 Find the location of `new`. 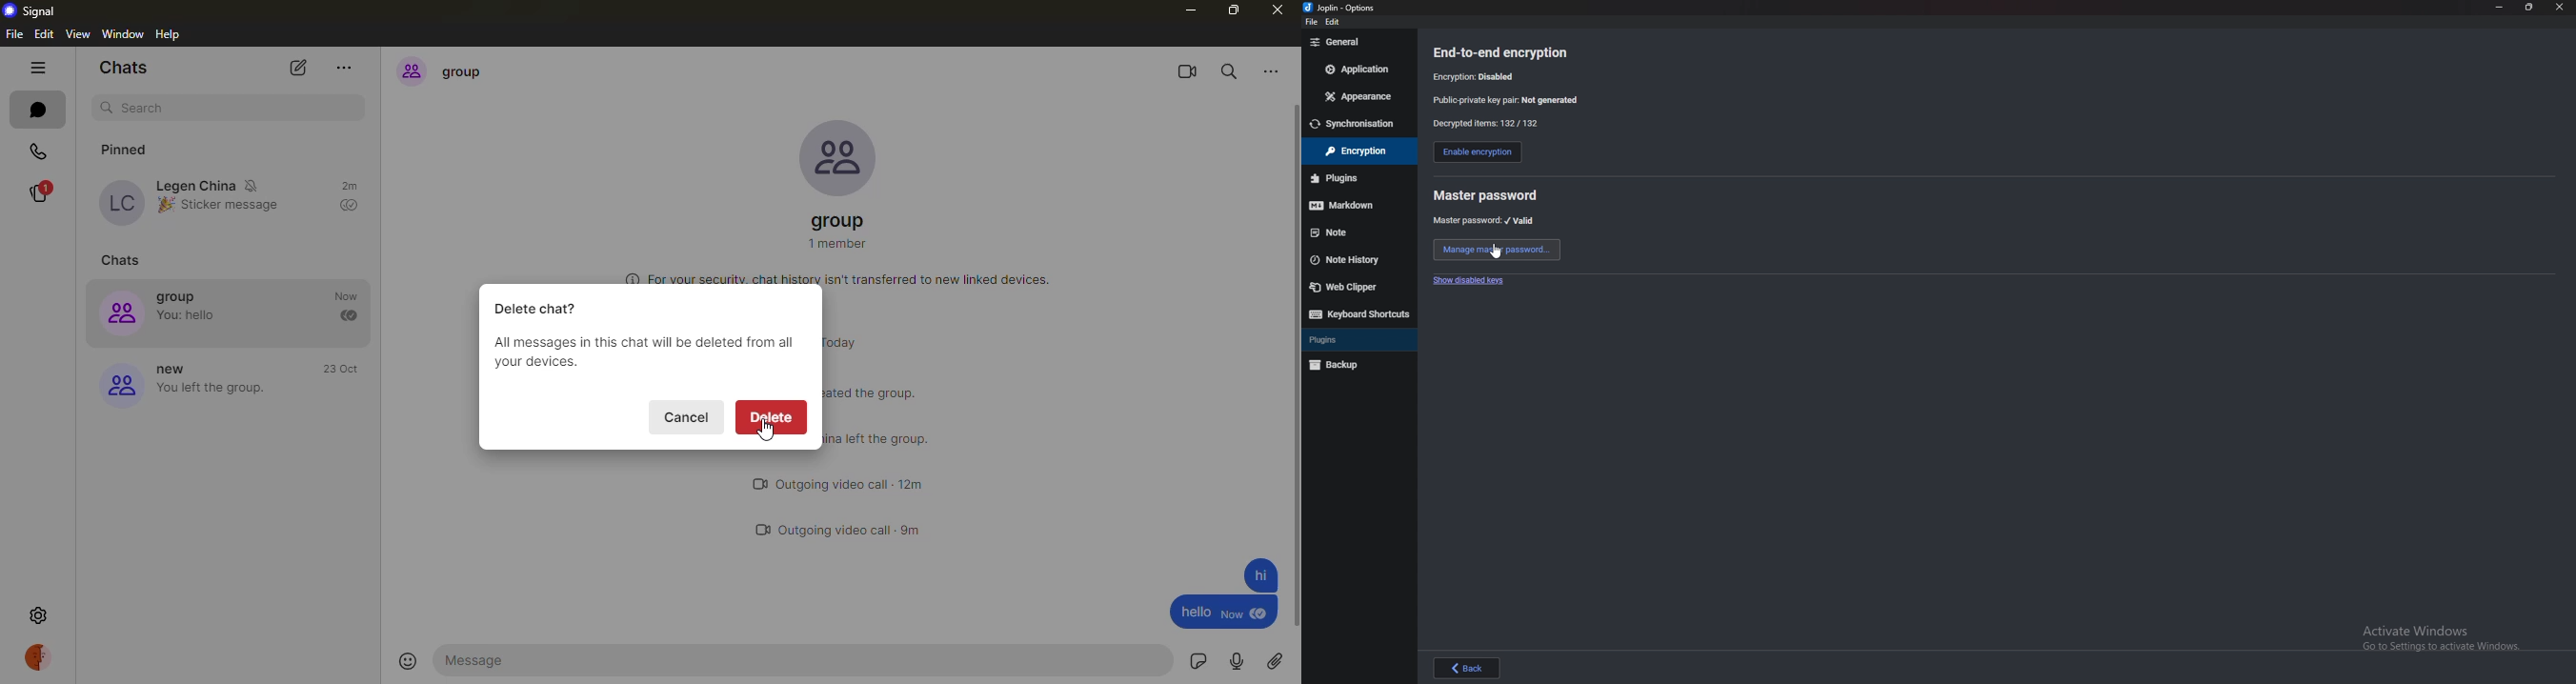

new is located at coordinates (174, 369).